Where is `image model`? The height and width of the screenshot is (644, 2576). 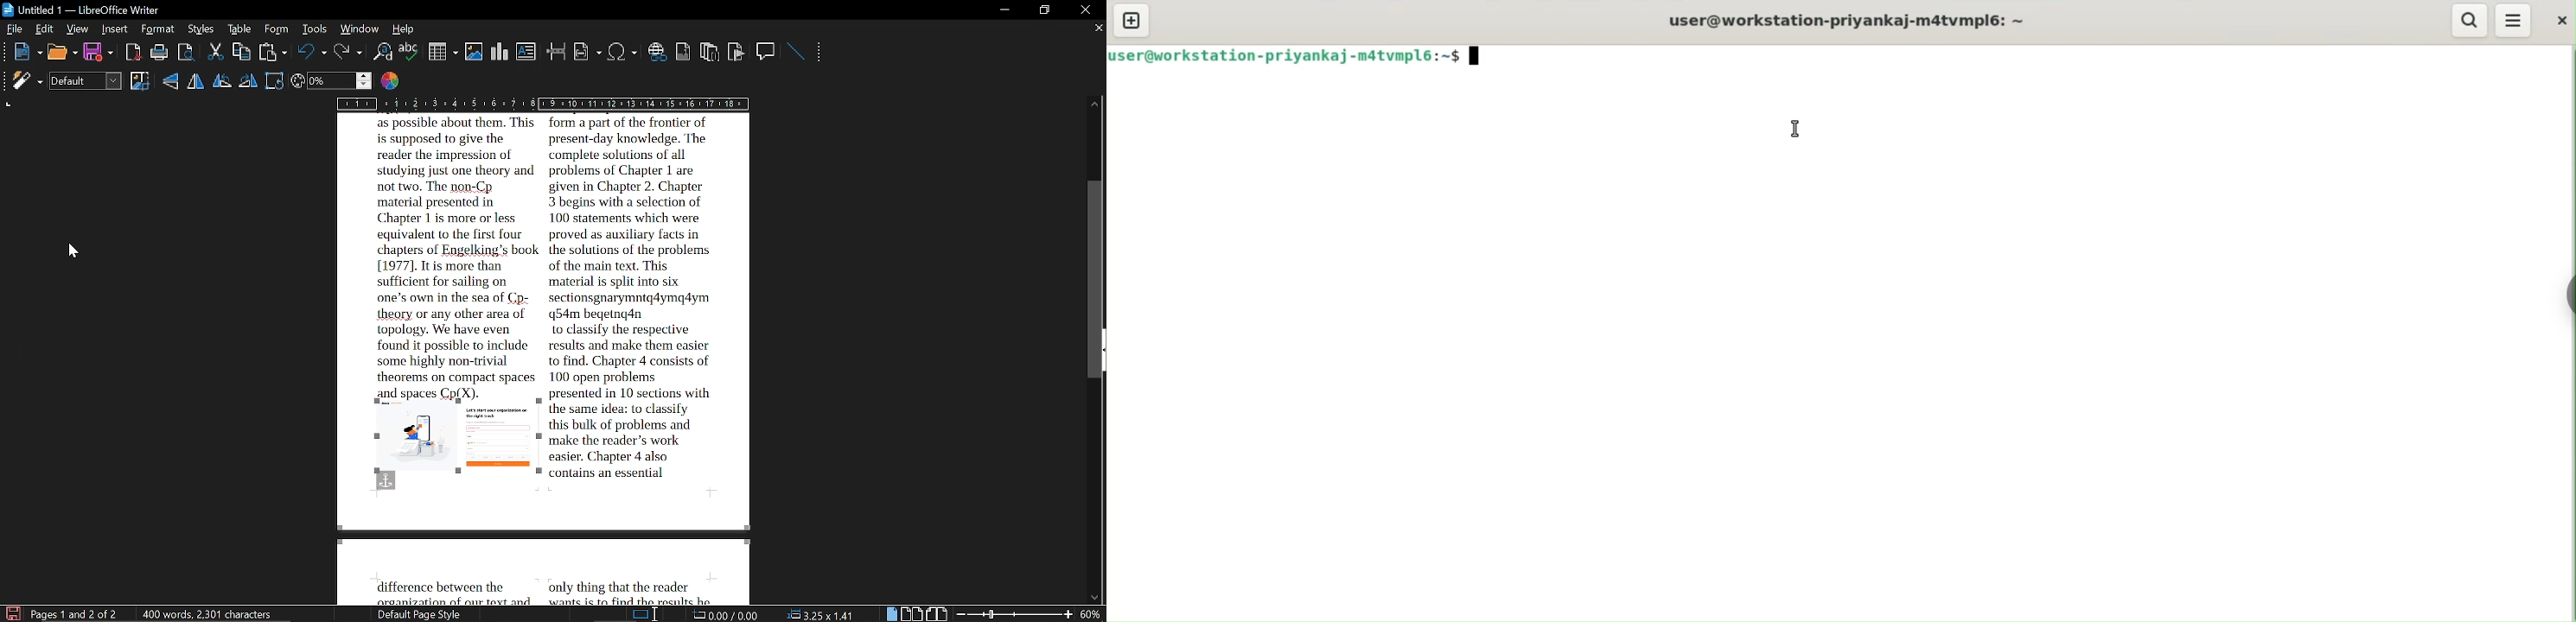
image model is located at coordinates (88, 80).